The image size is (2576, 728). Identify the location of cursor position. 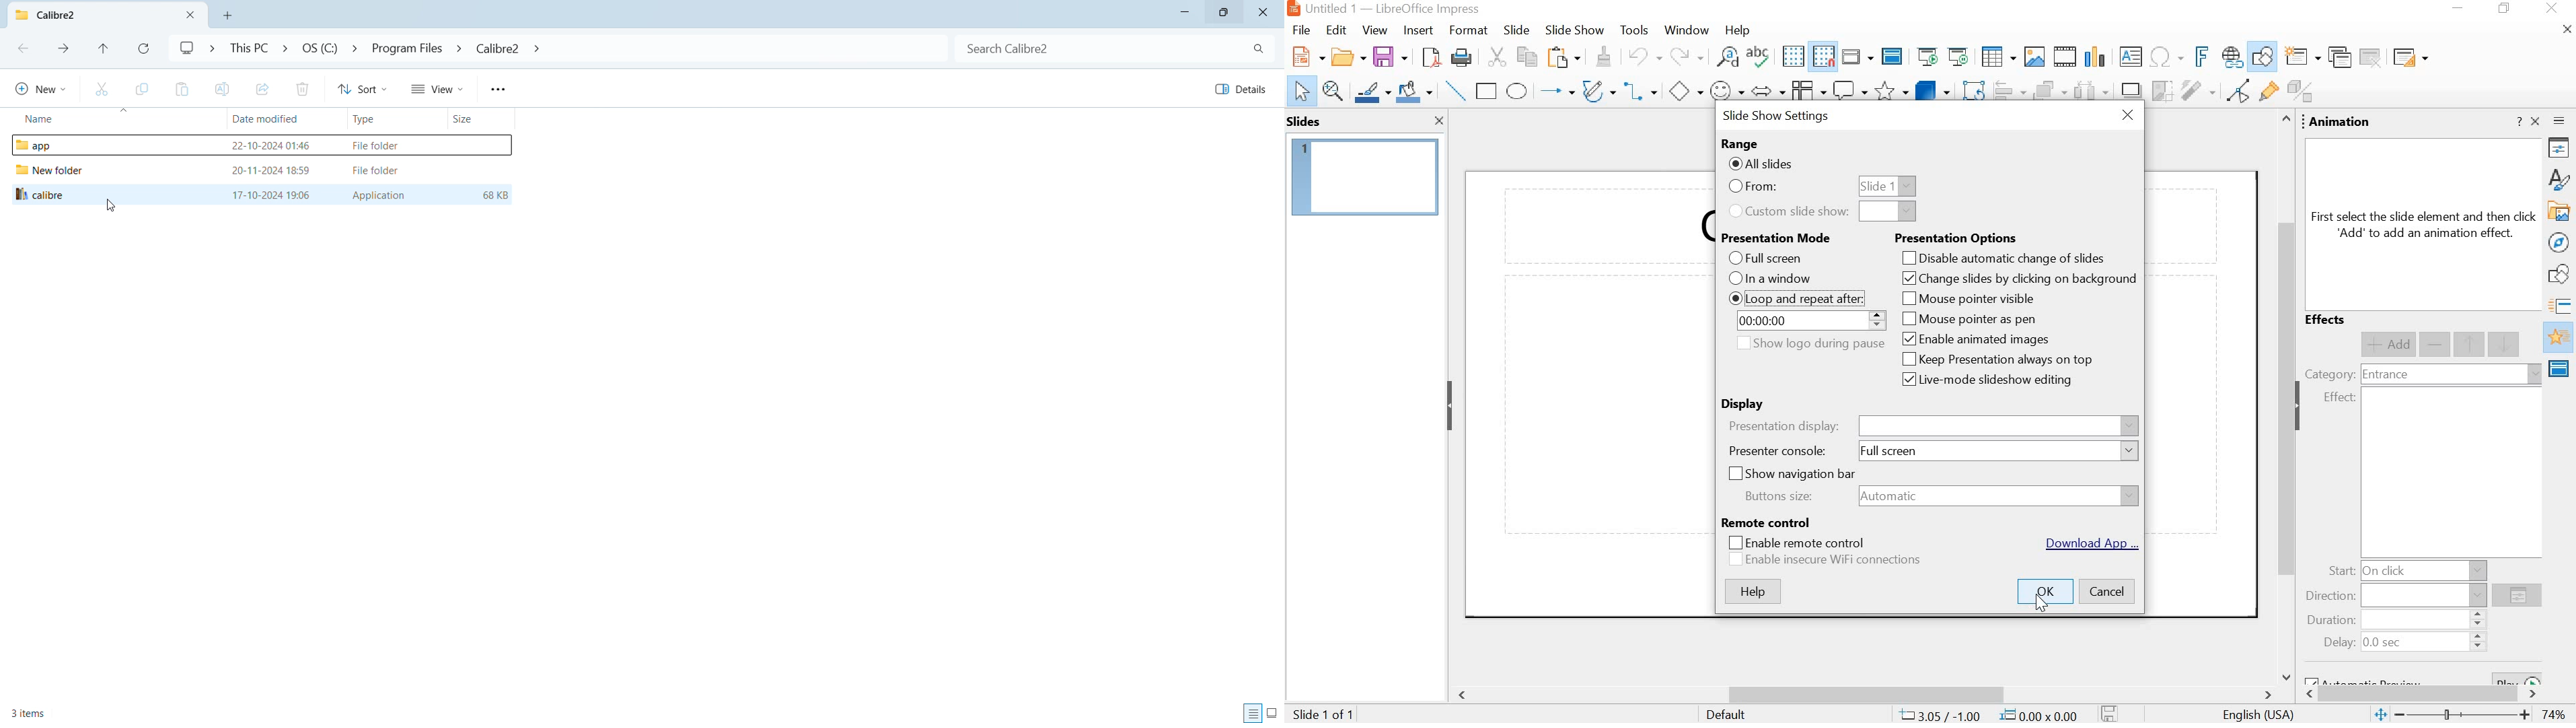
(1940, 715).